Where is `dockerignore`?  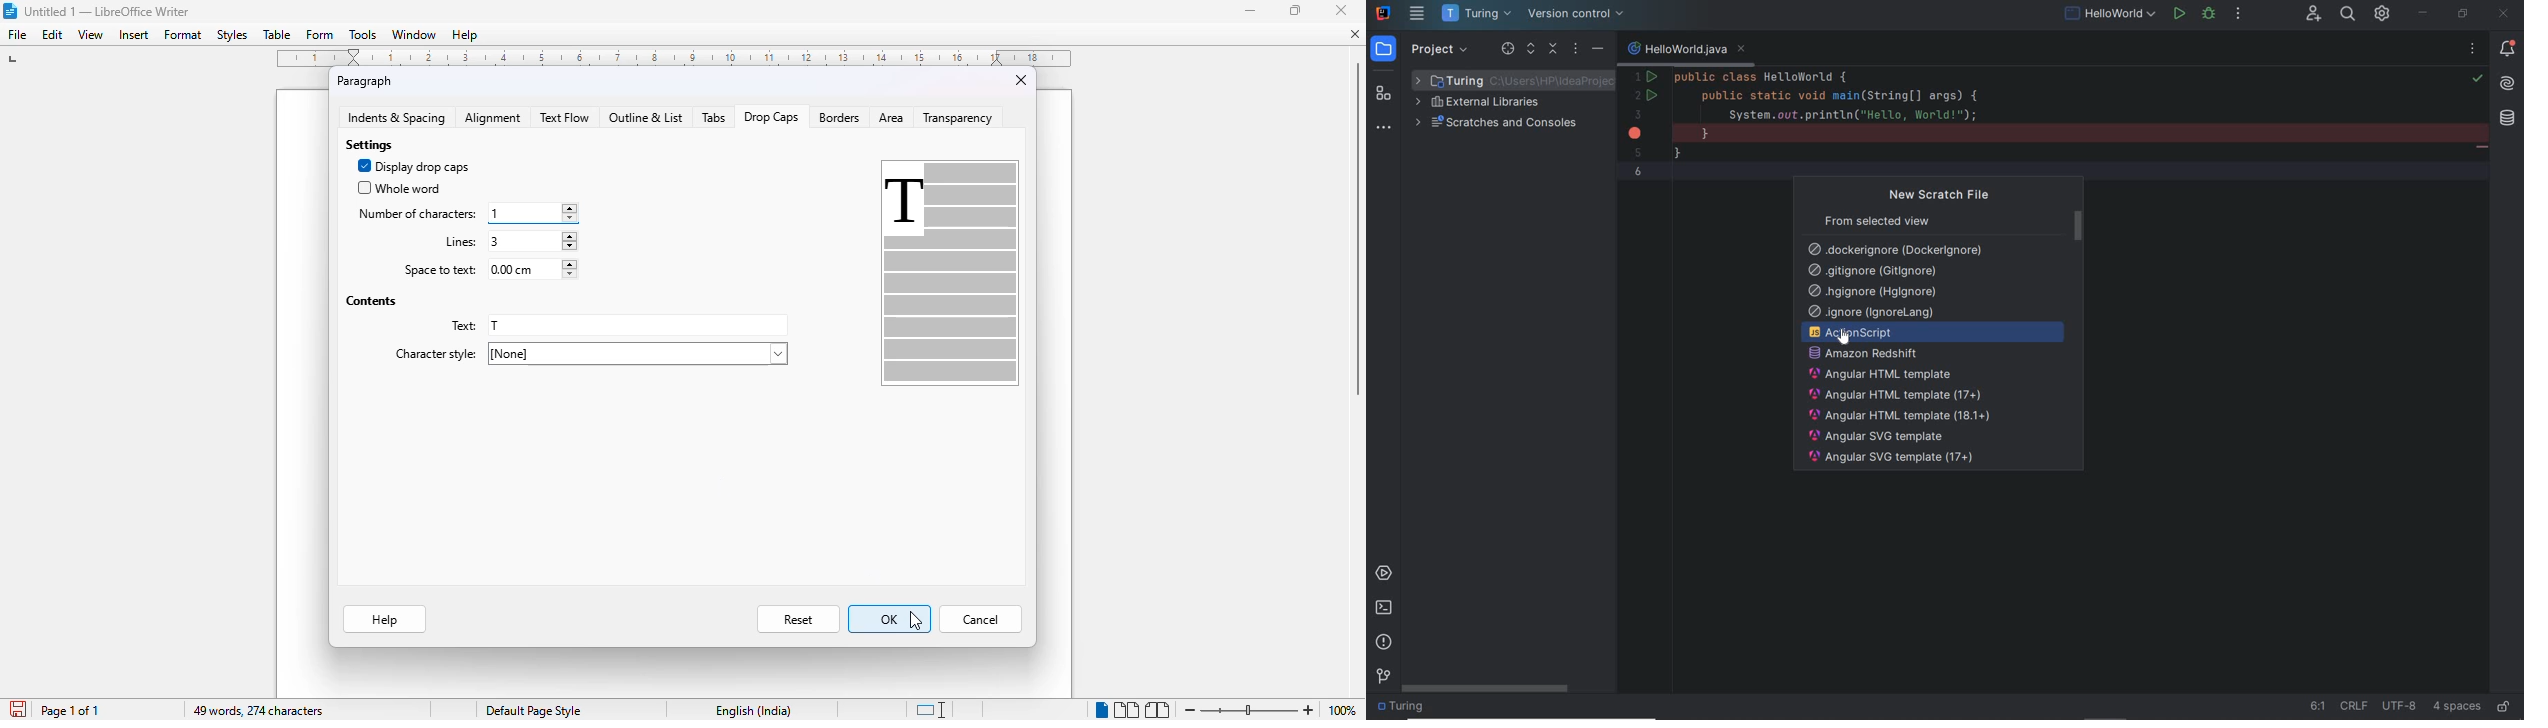
dockerignore is located at coordinates (1898, 248).